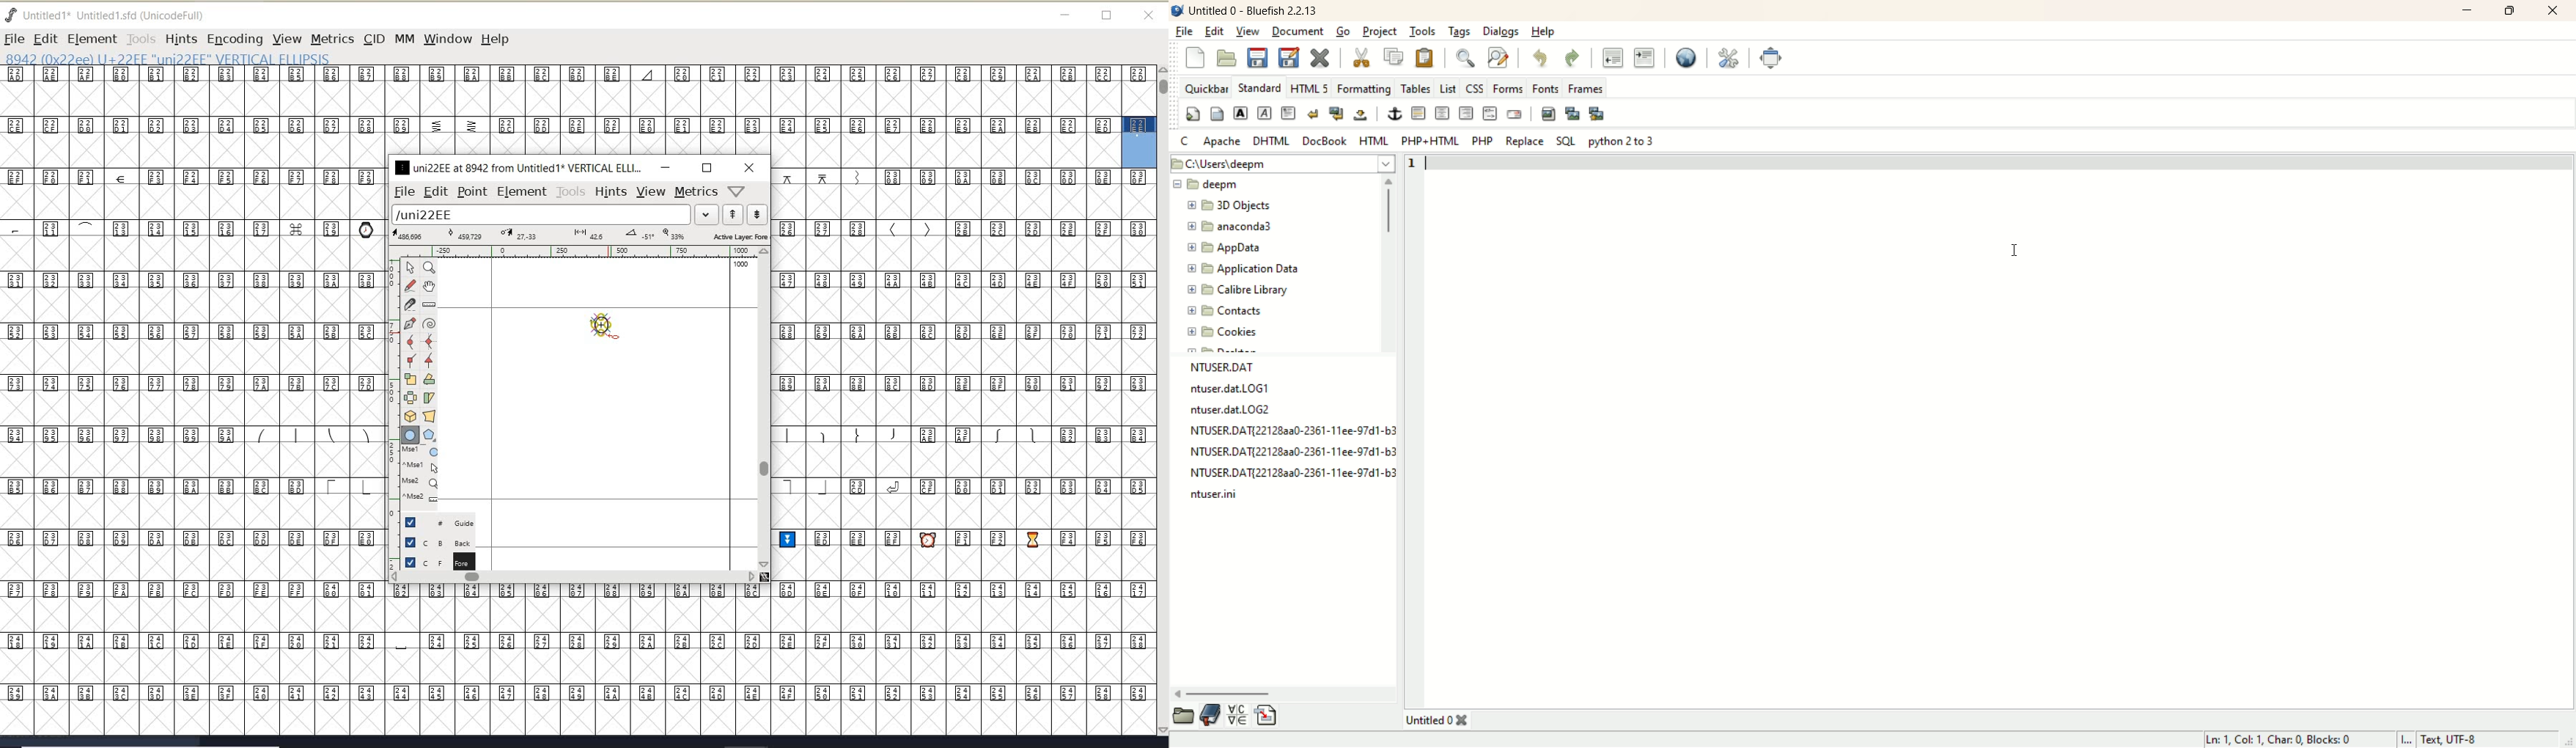 This screenshot has width=2576, height=756. What do you see at coordinates (2555, 10) in the screenshot?
I see `close` at bounding box center [2555, 10].